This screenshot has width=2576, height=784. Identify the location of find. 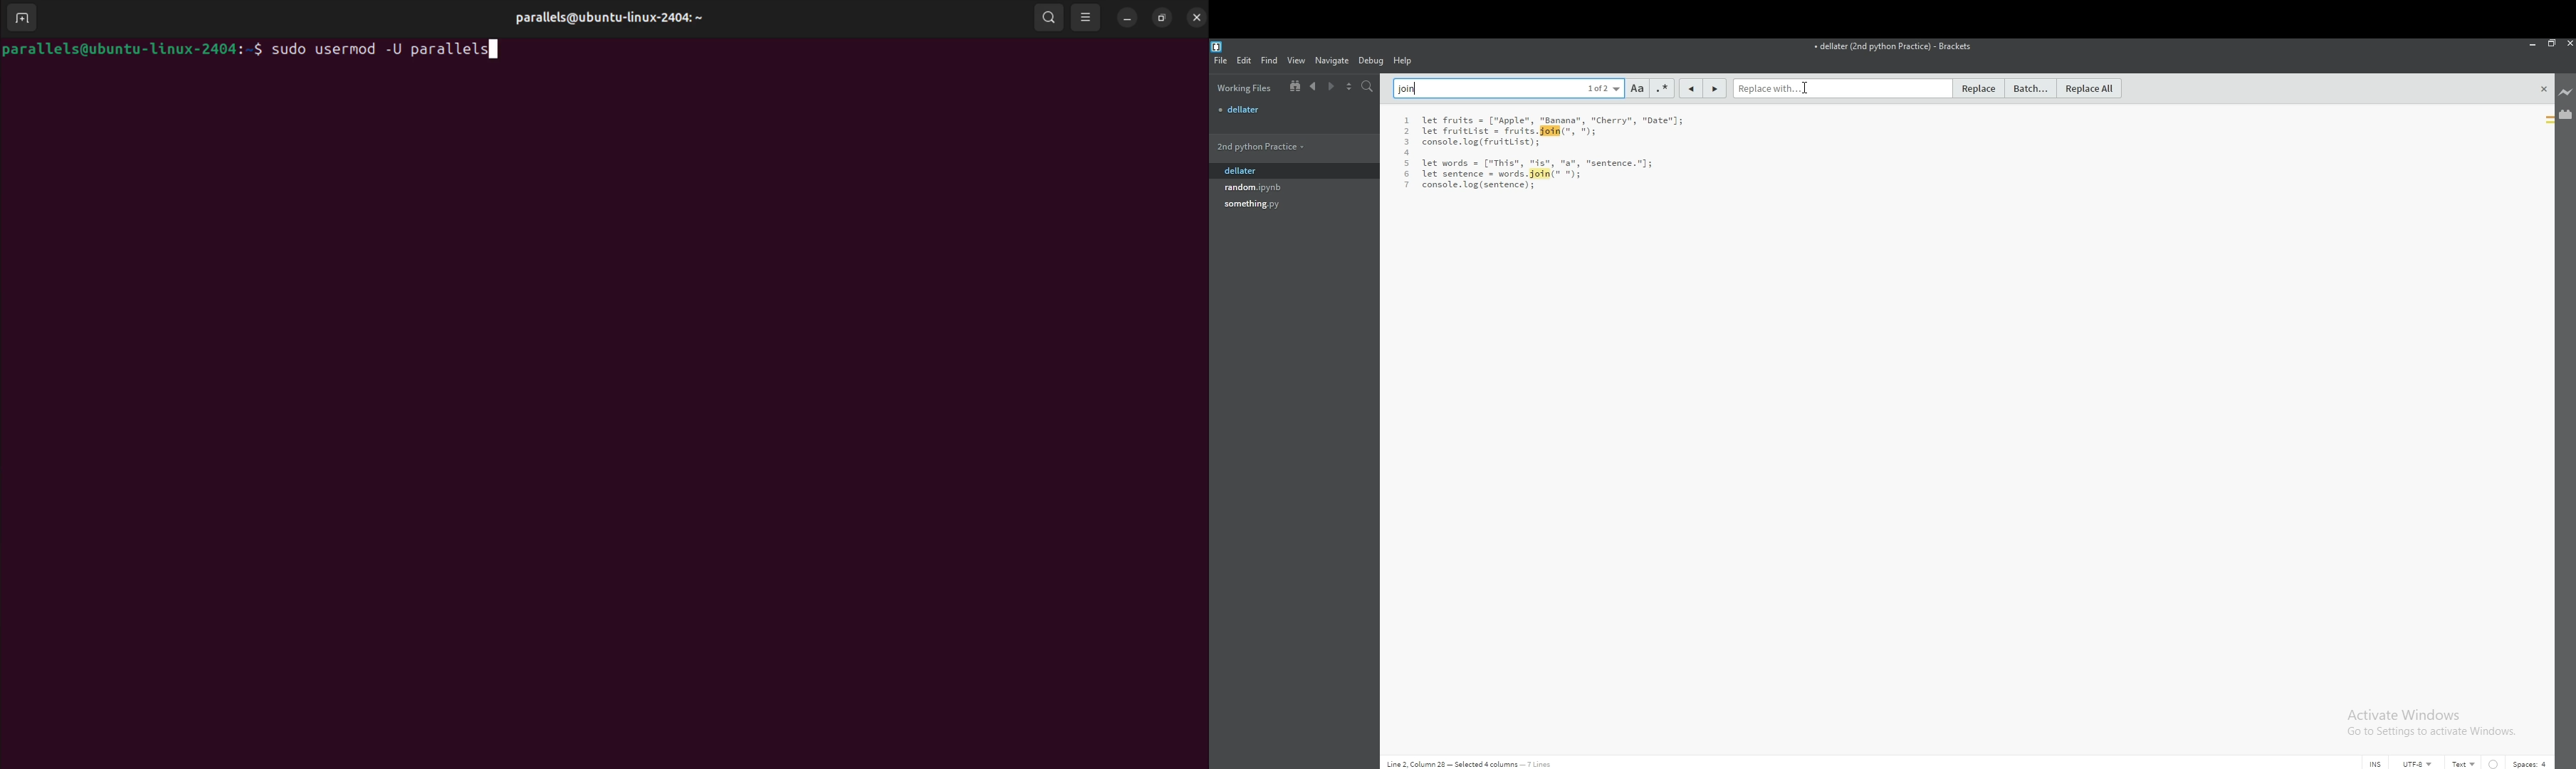
(1270, 61).